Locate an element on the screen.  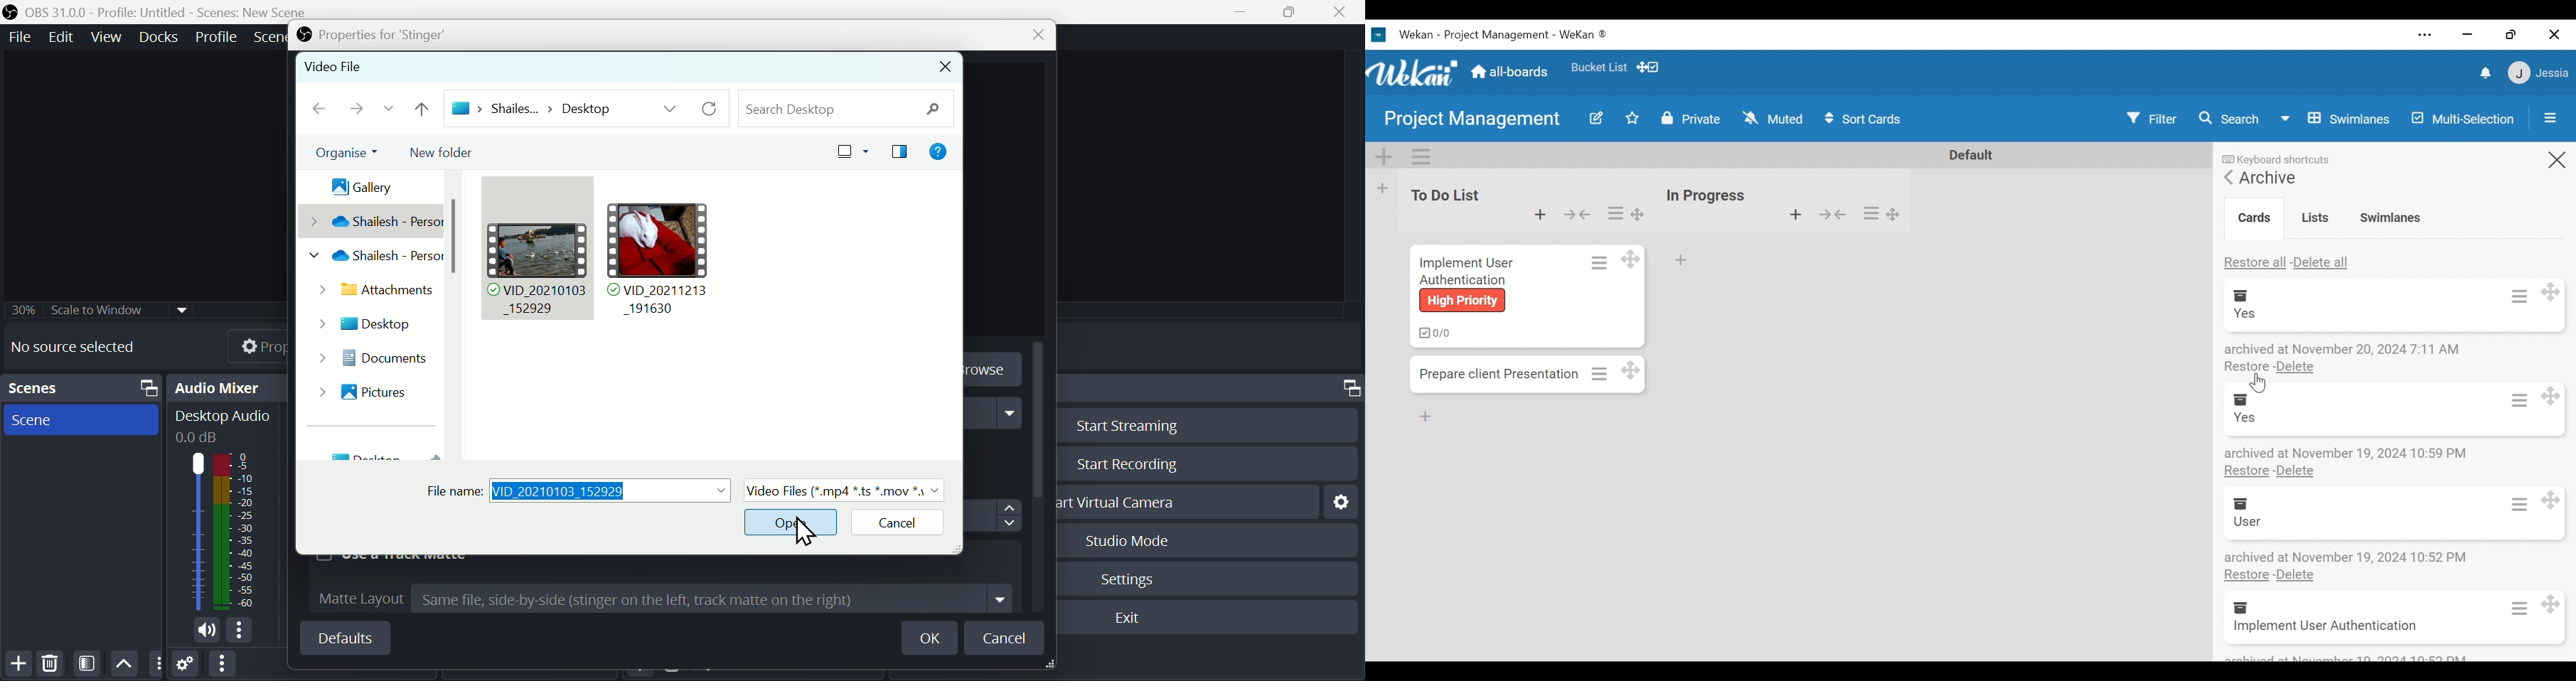
Settings is located at coordinates (1133, 577).